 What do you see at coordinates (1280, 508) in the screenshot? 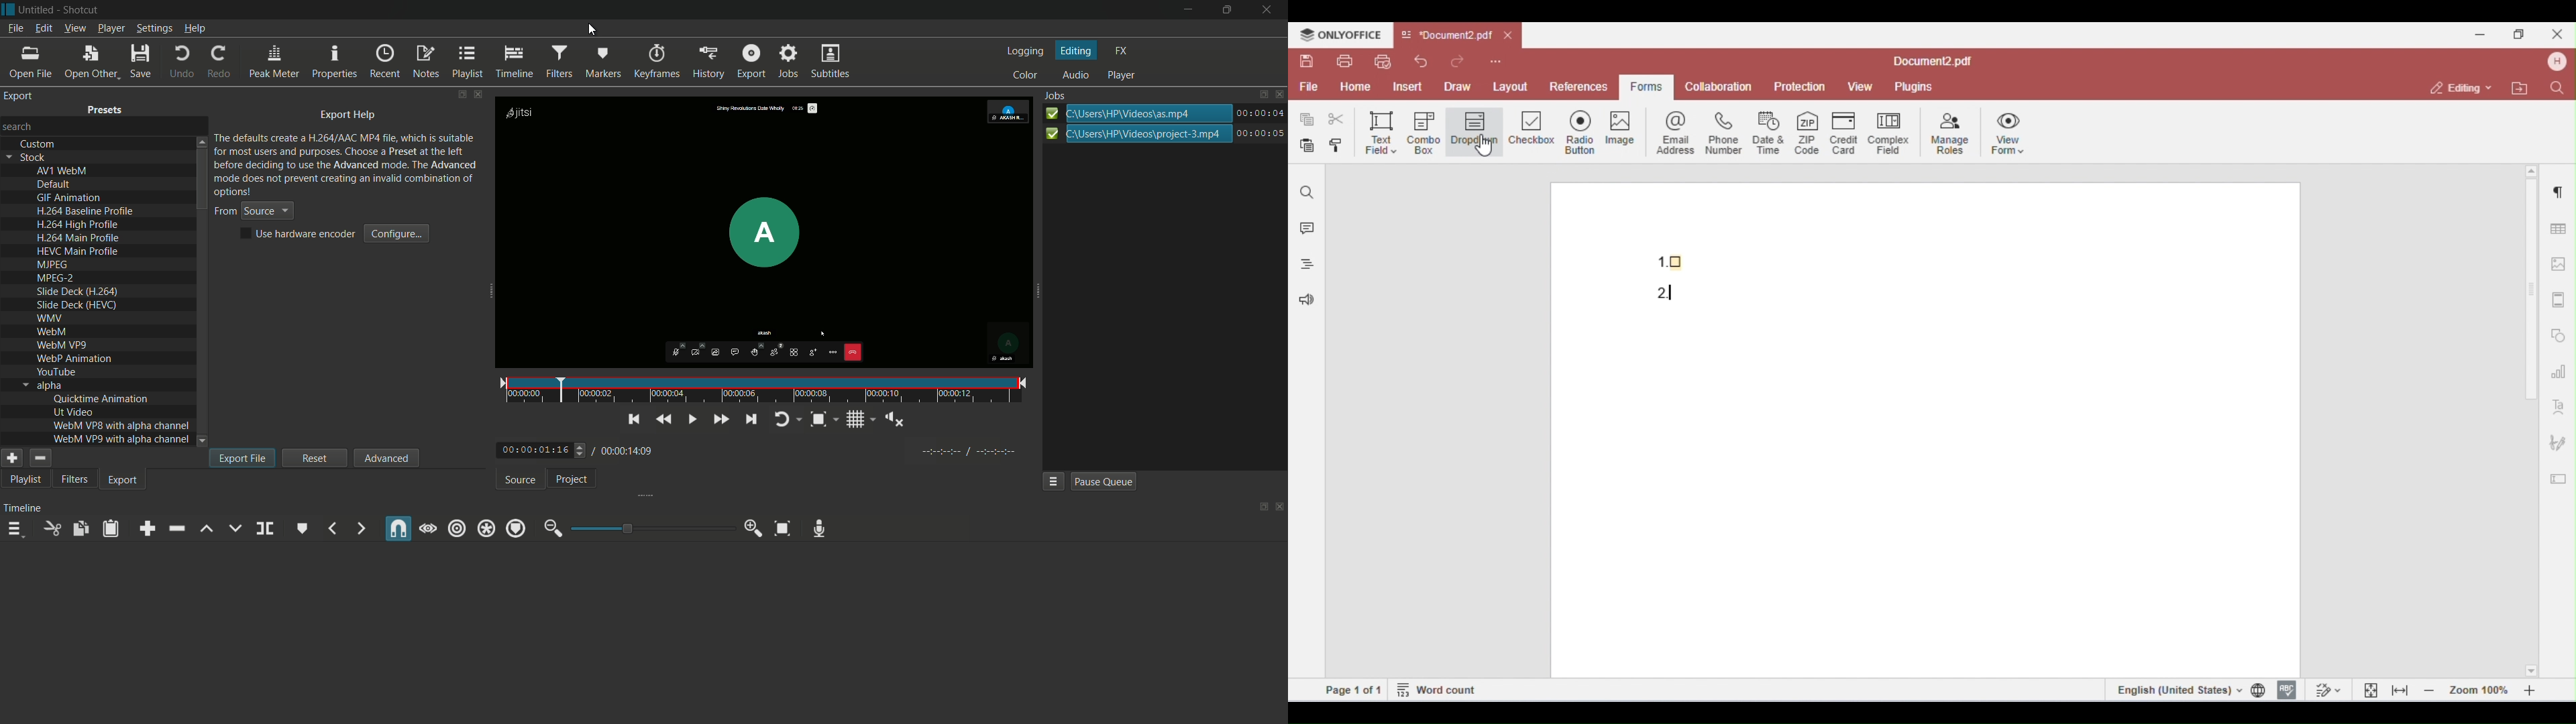
I see `close timeline` at bounding box center [1280, 508].